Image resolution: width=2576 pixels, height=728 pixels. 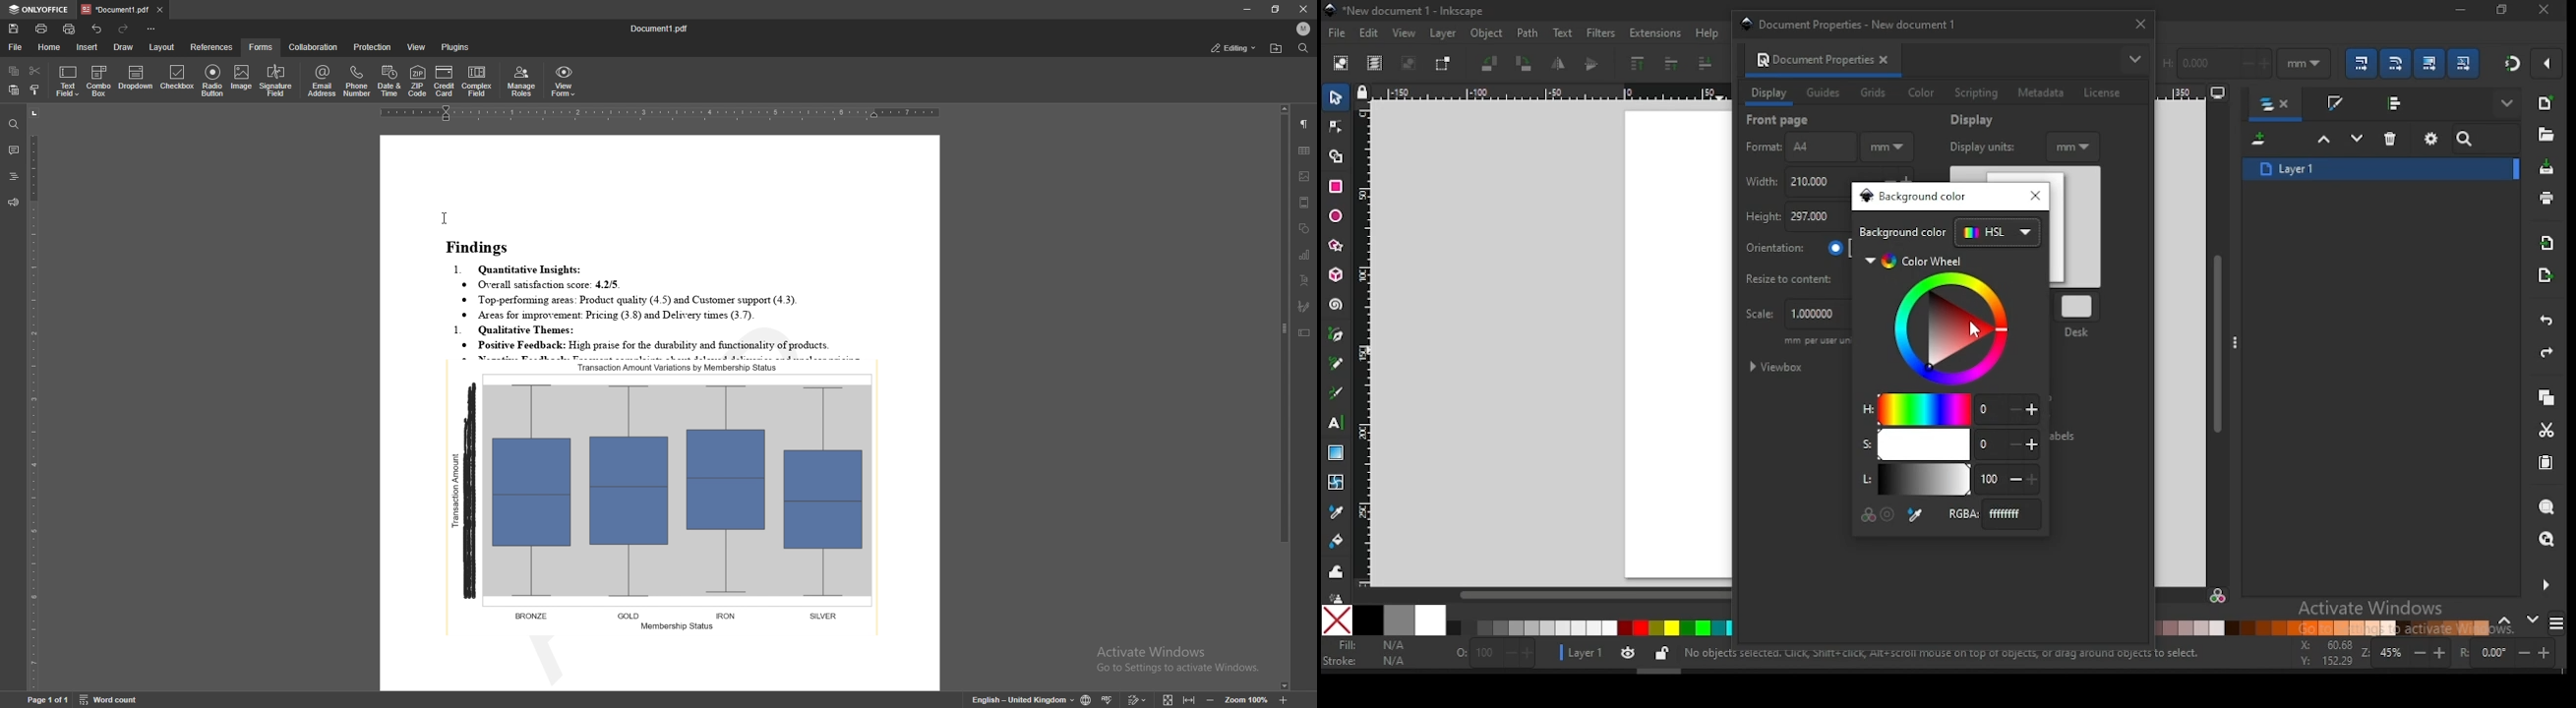 I want to click on viewbox, so click(x=1778, y=368).